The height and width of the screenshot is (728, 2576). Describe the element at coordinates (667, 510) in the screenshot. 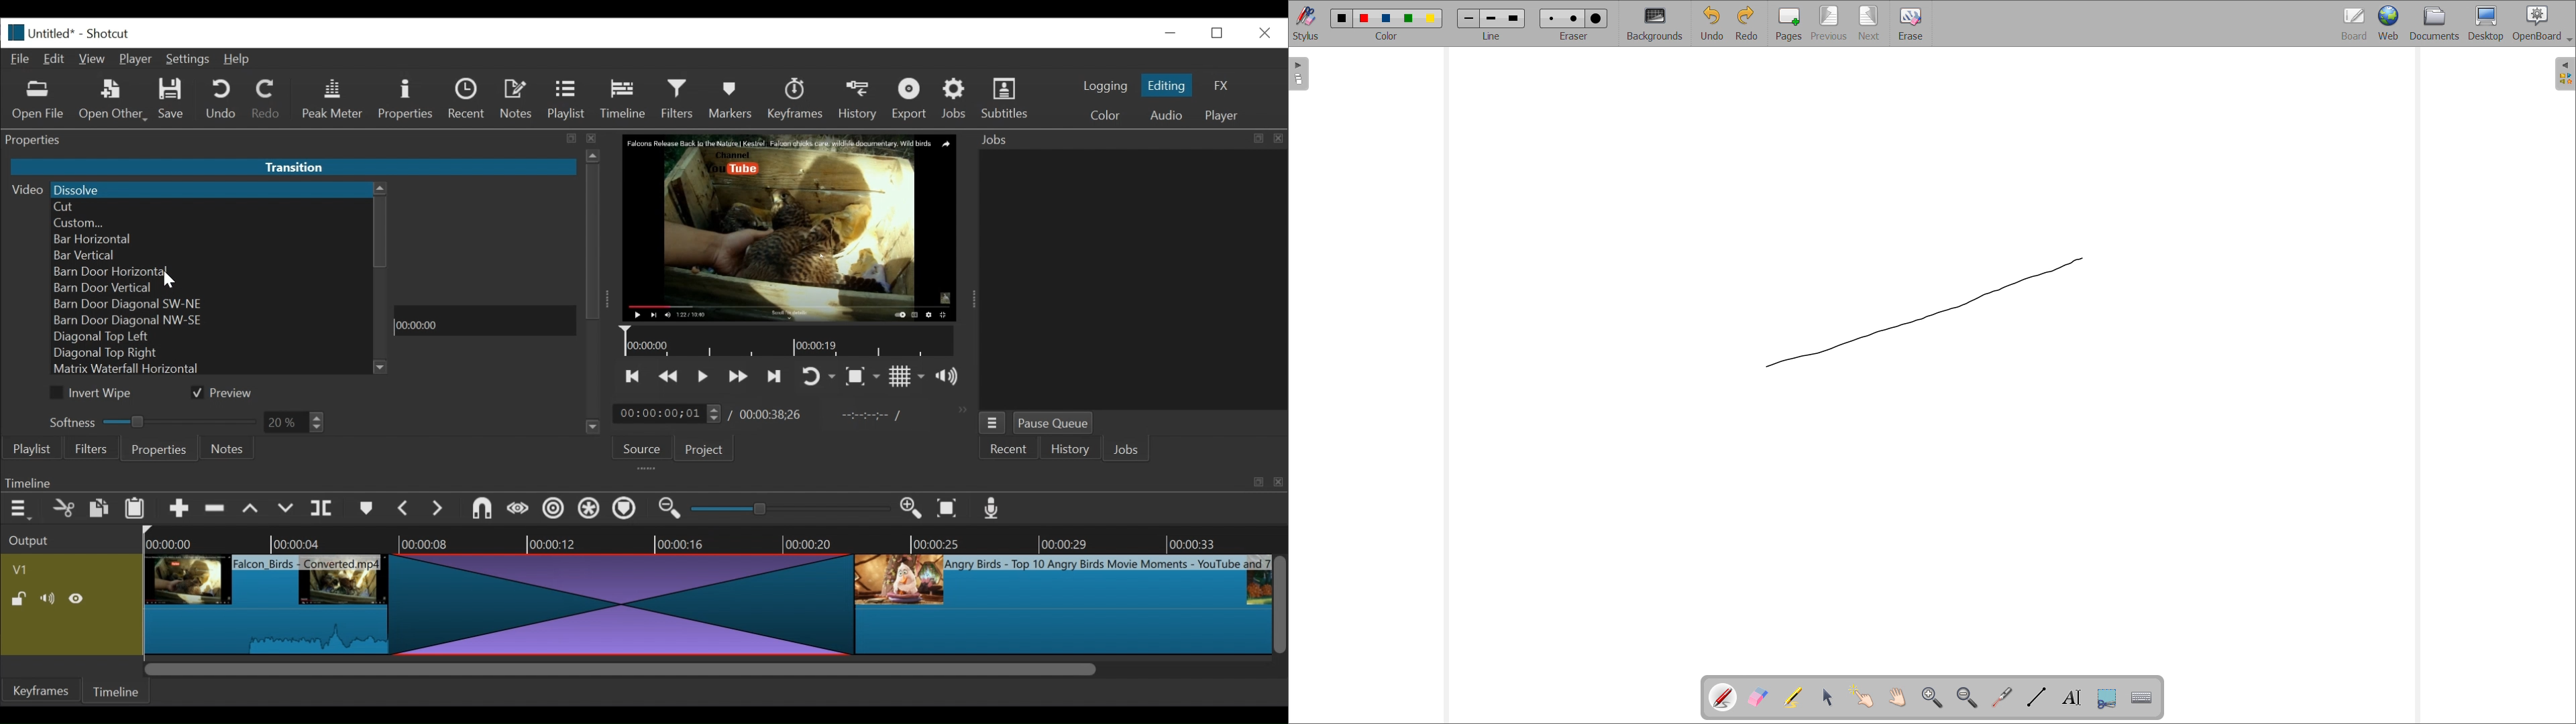

I see `Zoom timeline in` at that location.